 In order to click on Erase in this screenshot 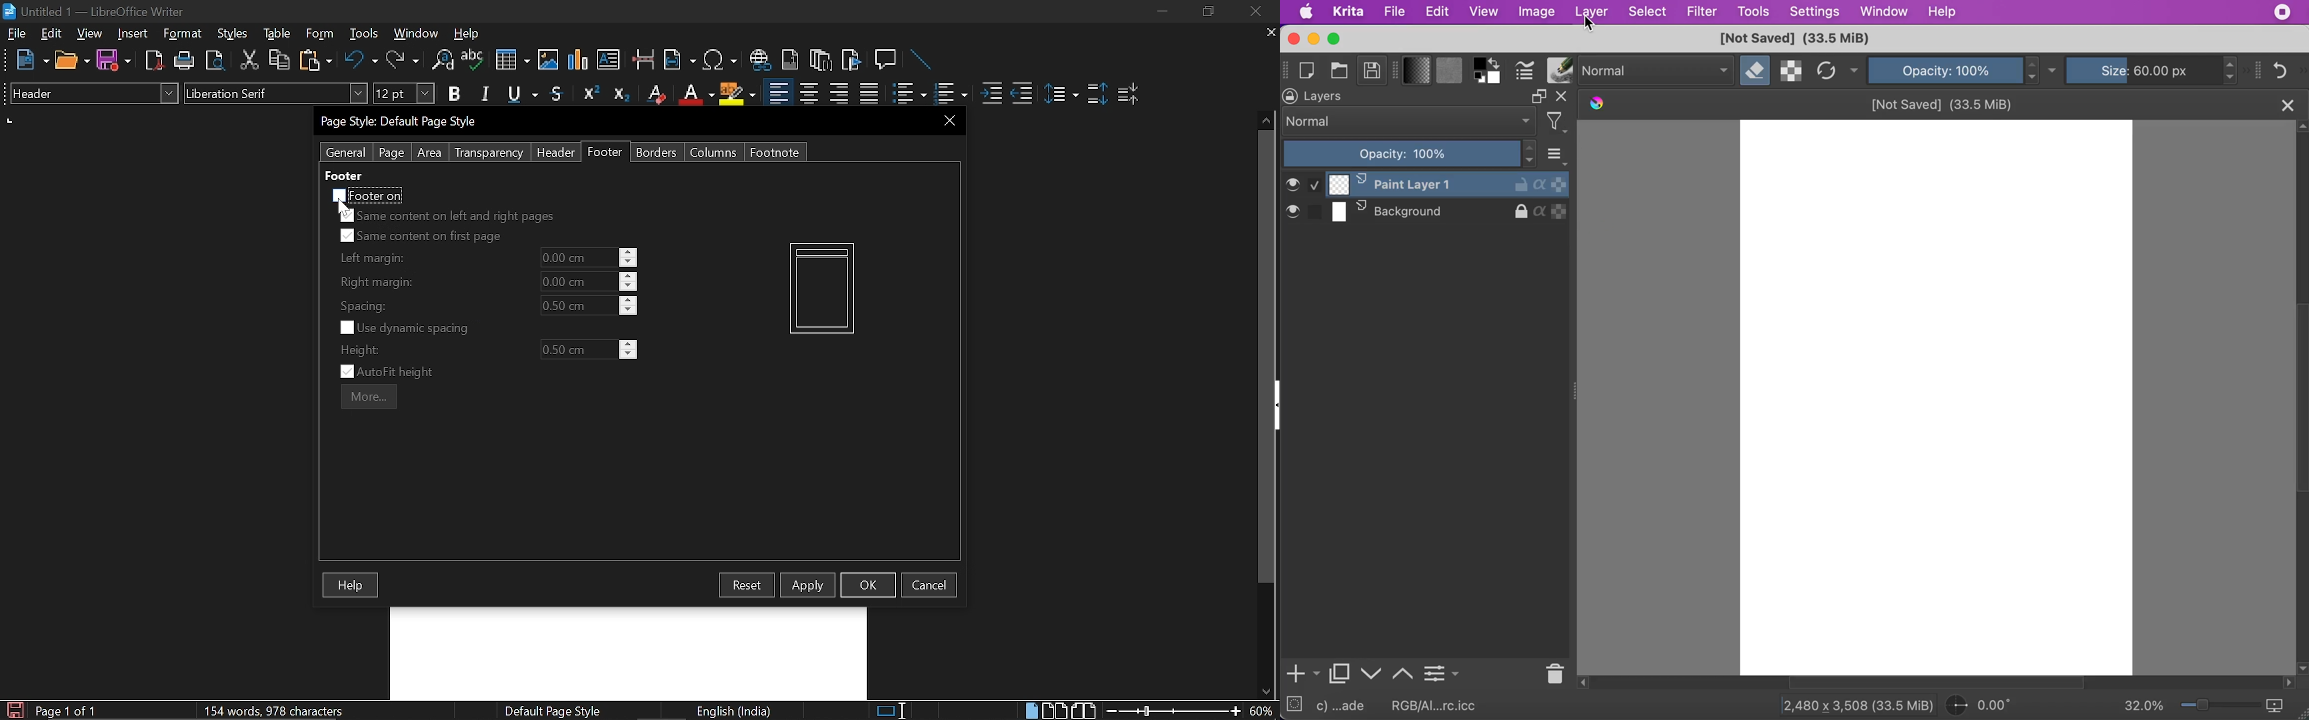, I will do `click(655, 94)`.